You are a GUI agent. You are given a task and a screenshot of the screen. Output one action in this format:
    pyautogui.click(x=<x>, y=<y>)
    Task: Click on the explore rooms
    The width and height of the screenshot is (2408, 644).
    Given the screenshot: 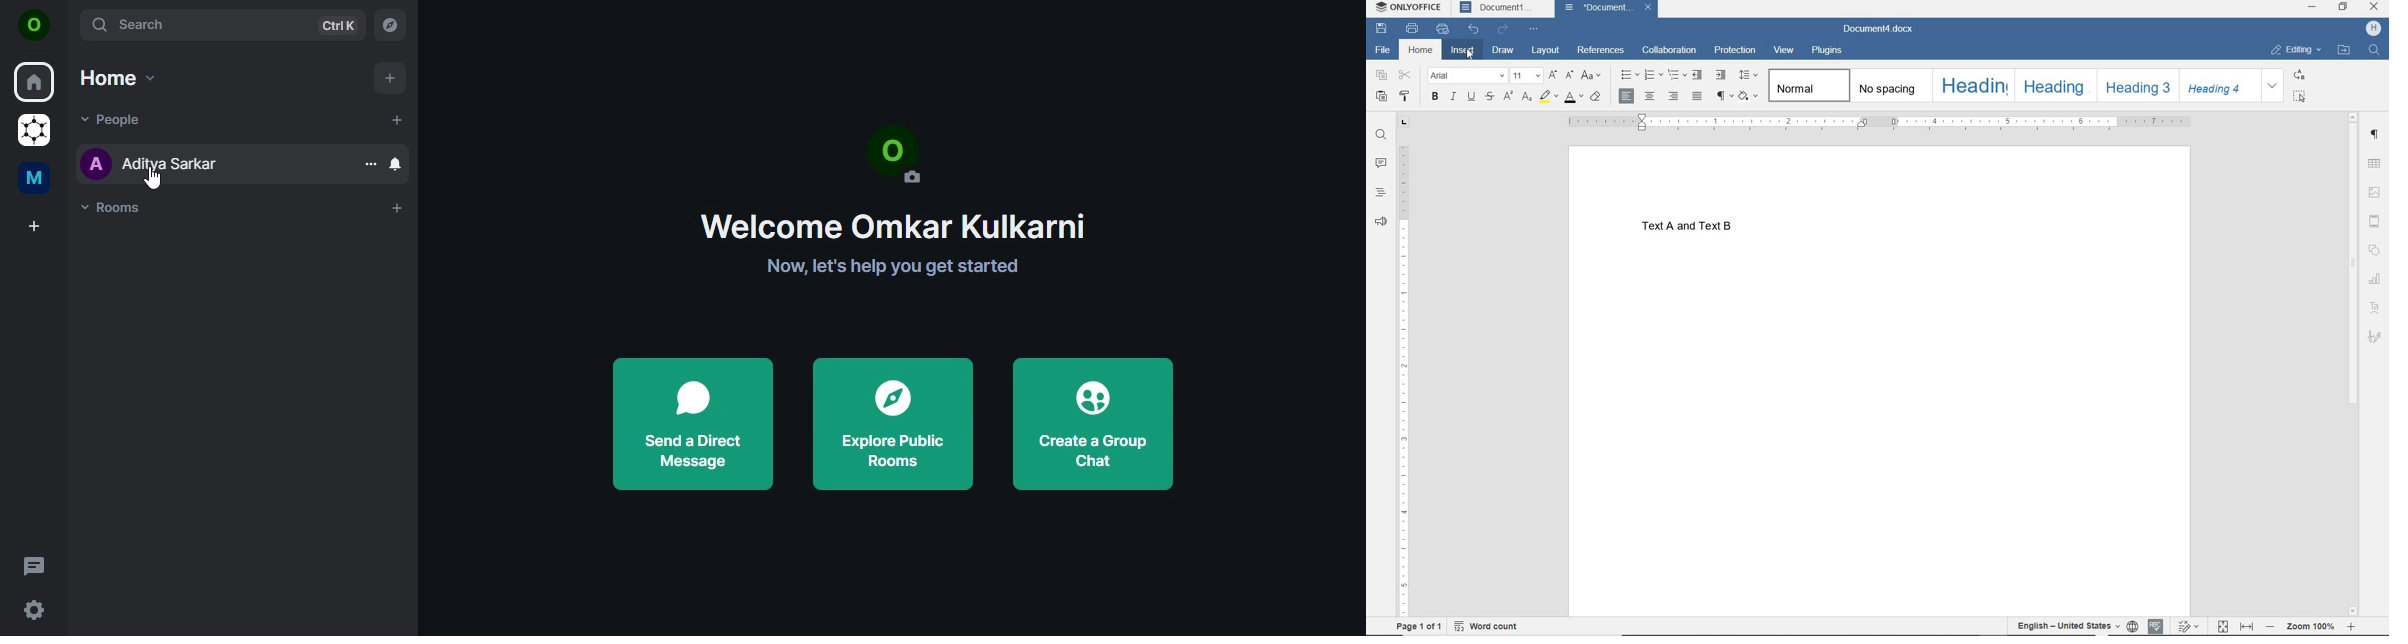 What is the action you would take?
    pyautogui.click(x=392, y=24)
    